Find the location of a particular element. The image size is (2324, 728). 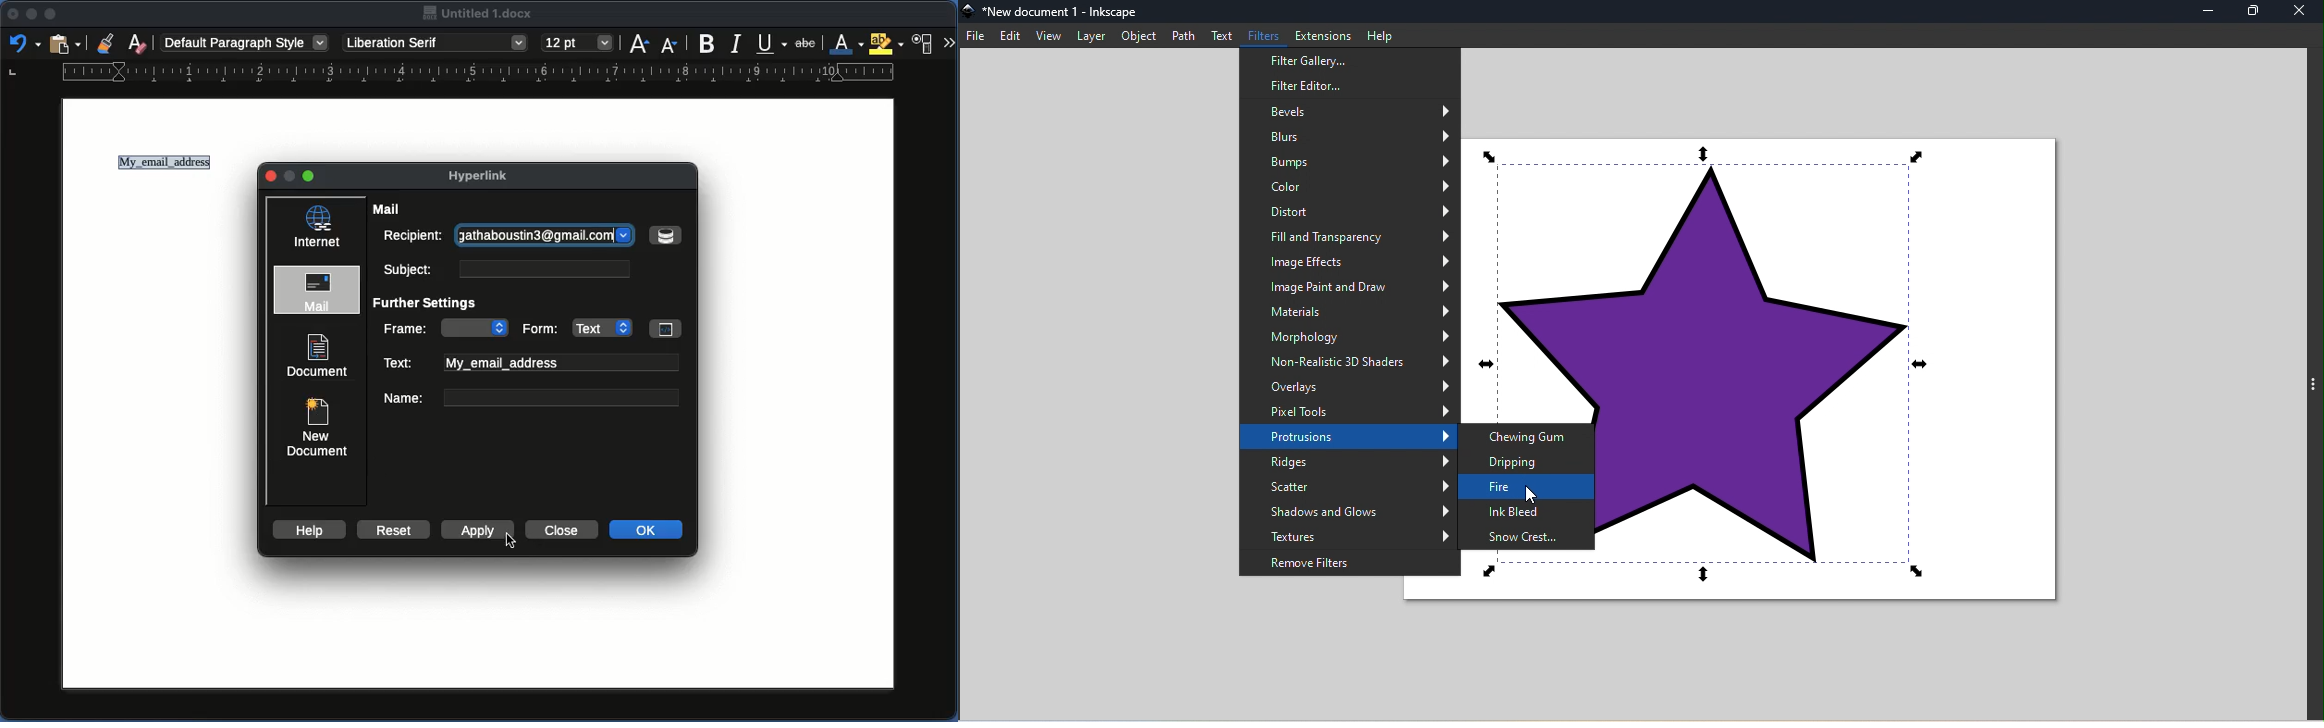

Untitled. 1 docx is located at coordinates (479, 14).